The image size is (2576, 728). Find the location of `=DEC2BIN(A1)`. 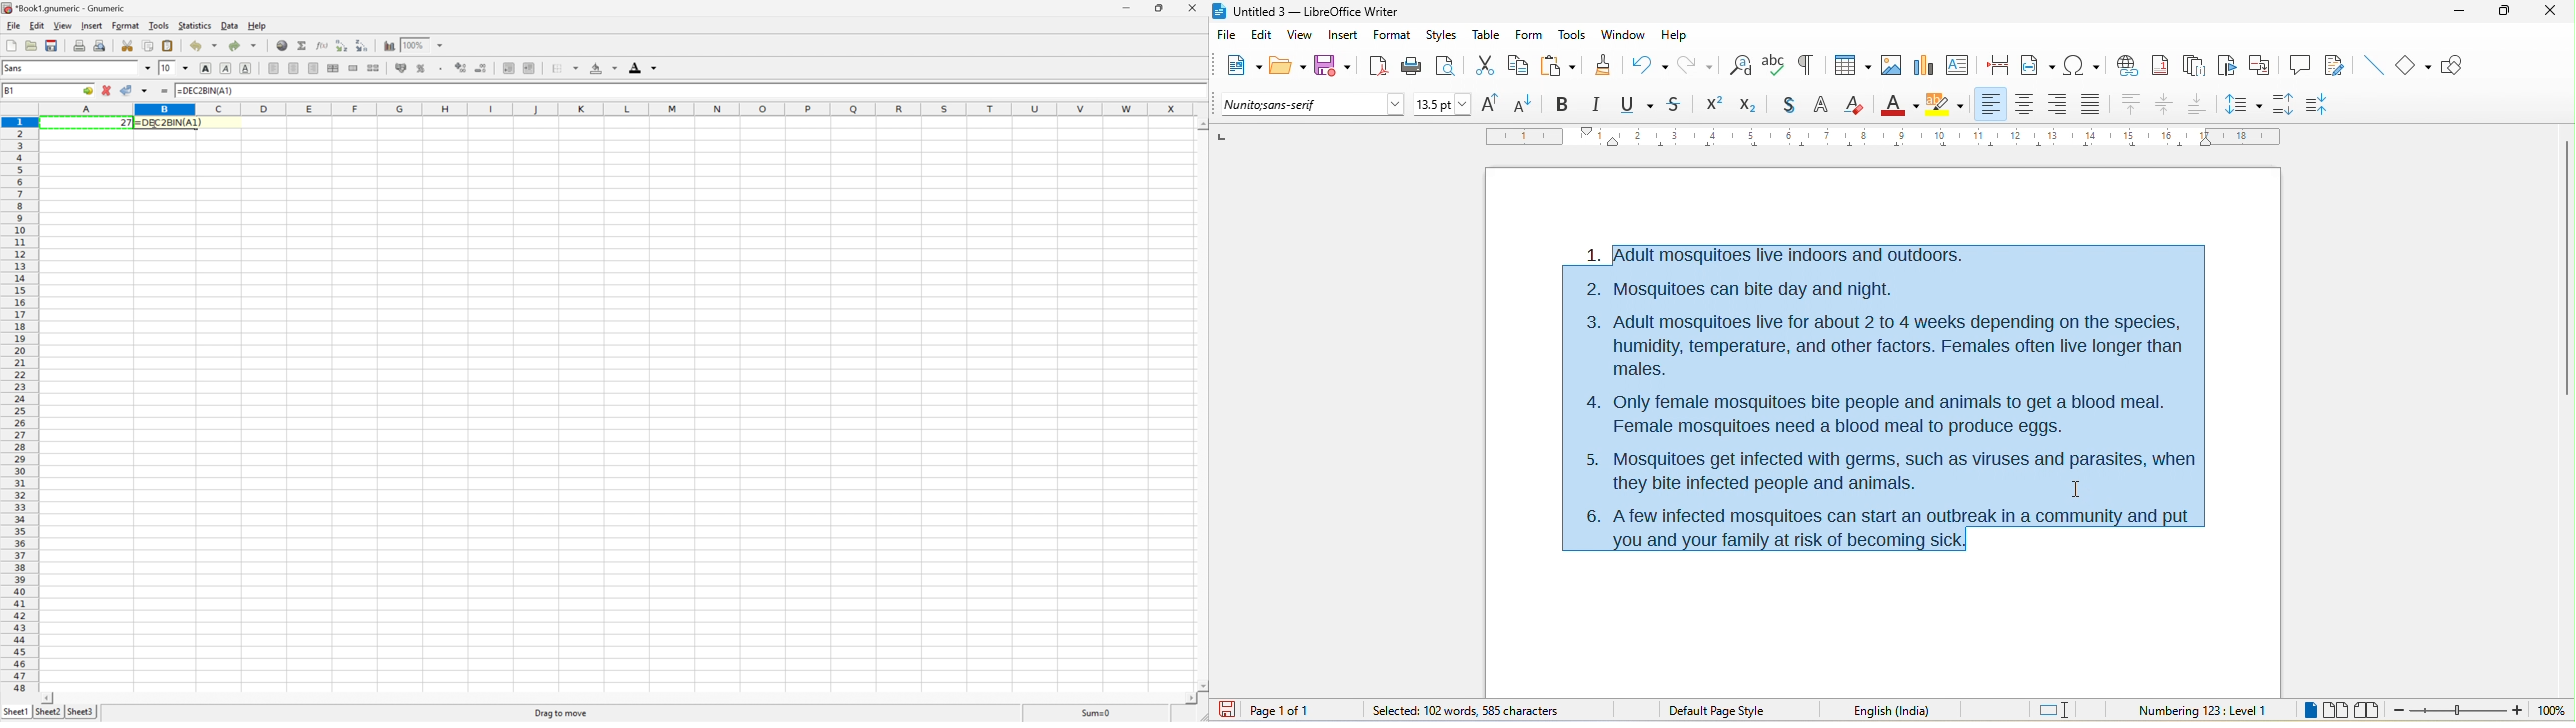

=DEC2BIN(A1) is located at coordinates (169, 122).